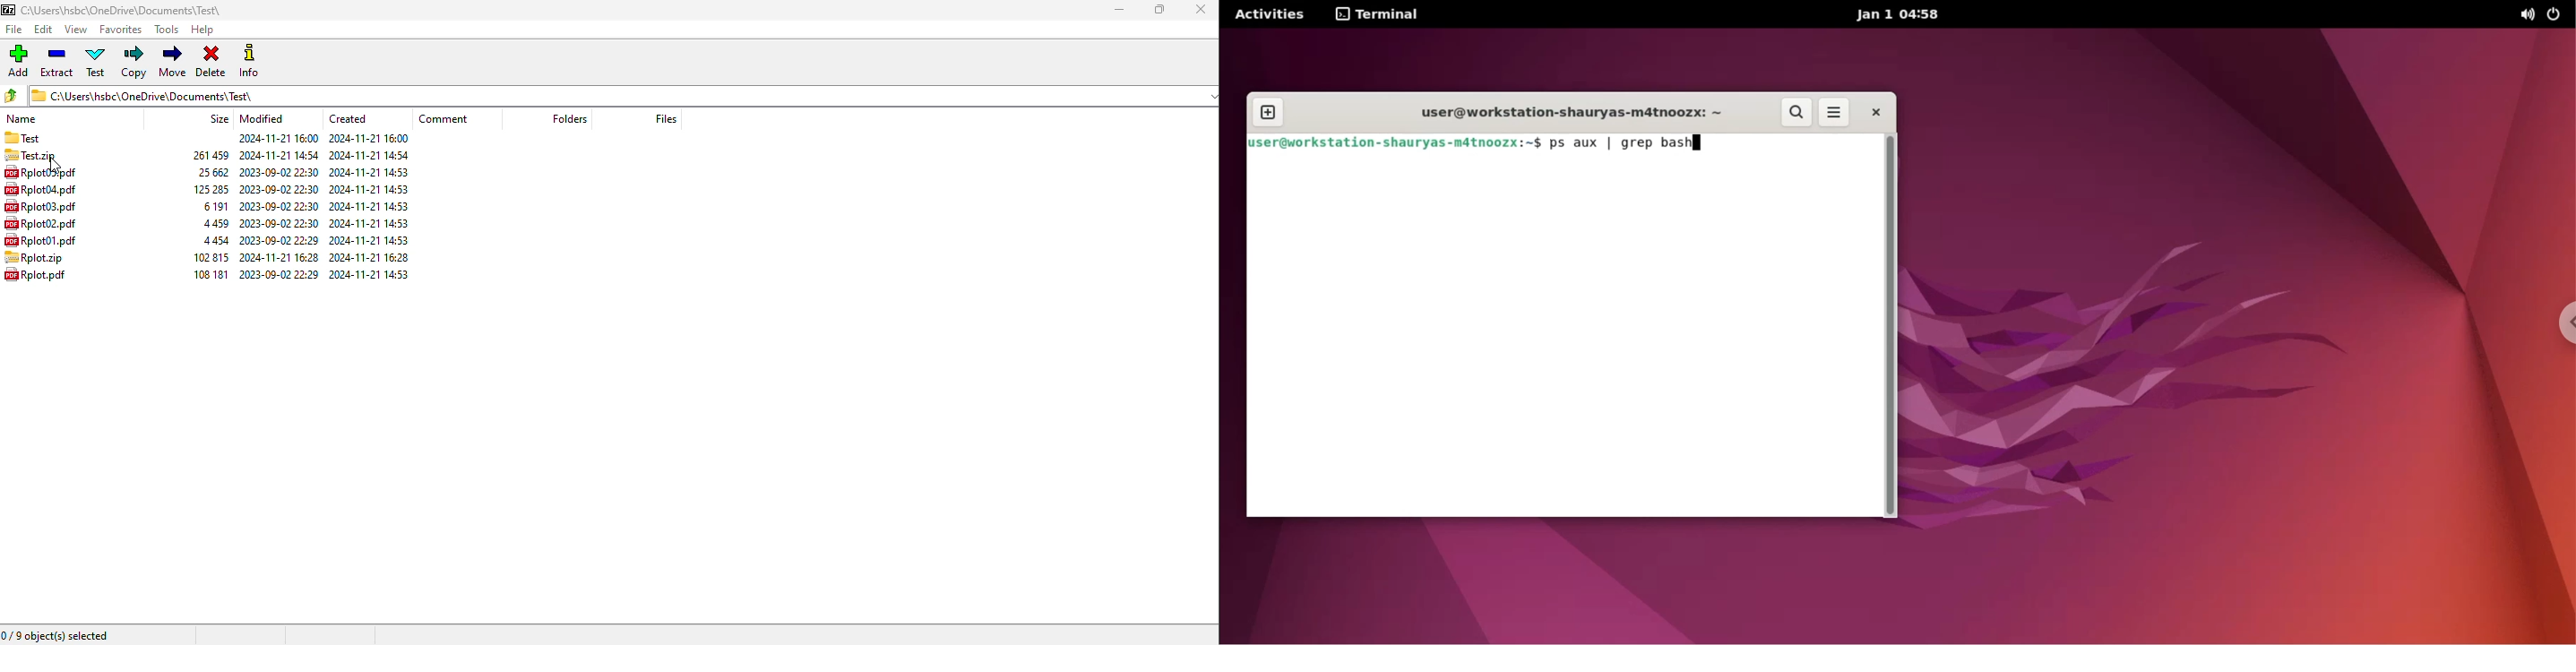 The image size is (2576, 672). Describe the element at coordinates (210, 172) in the screenshot. I see `size` at that location.